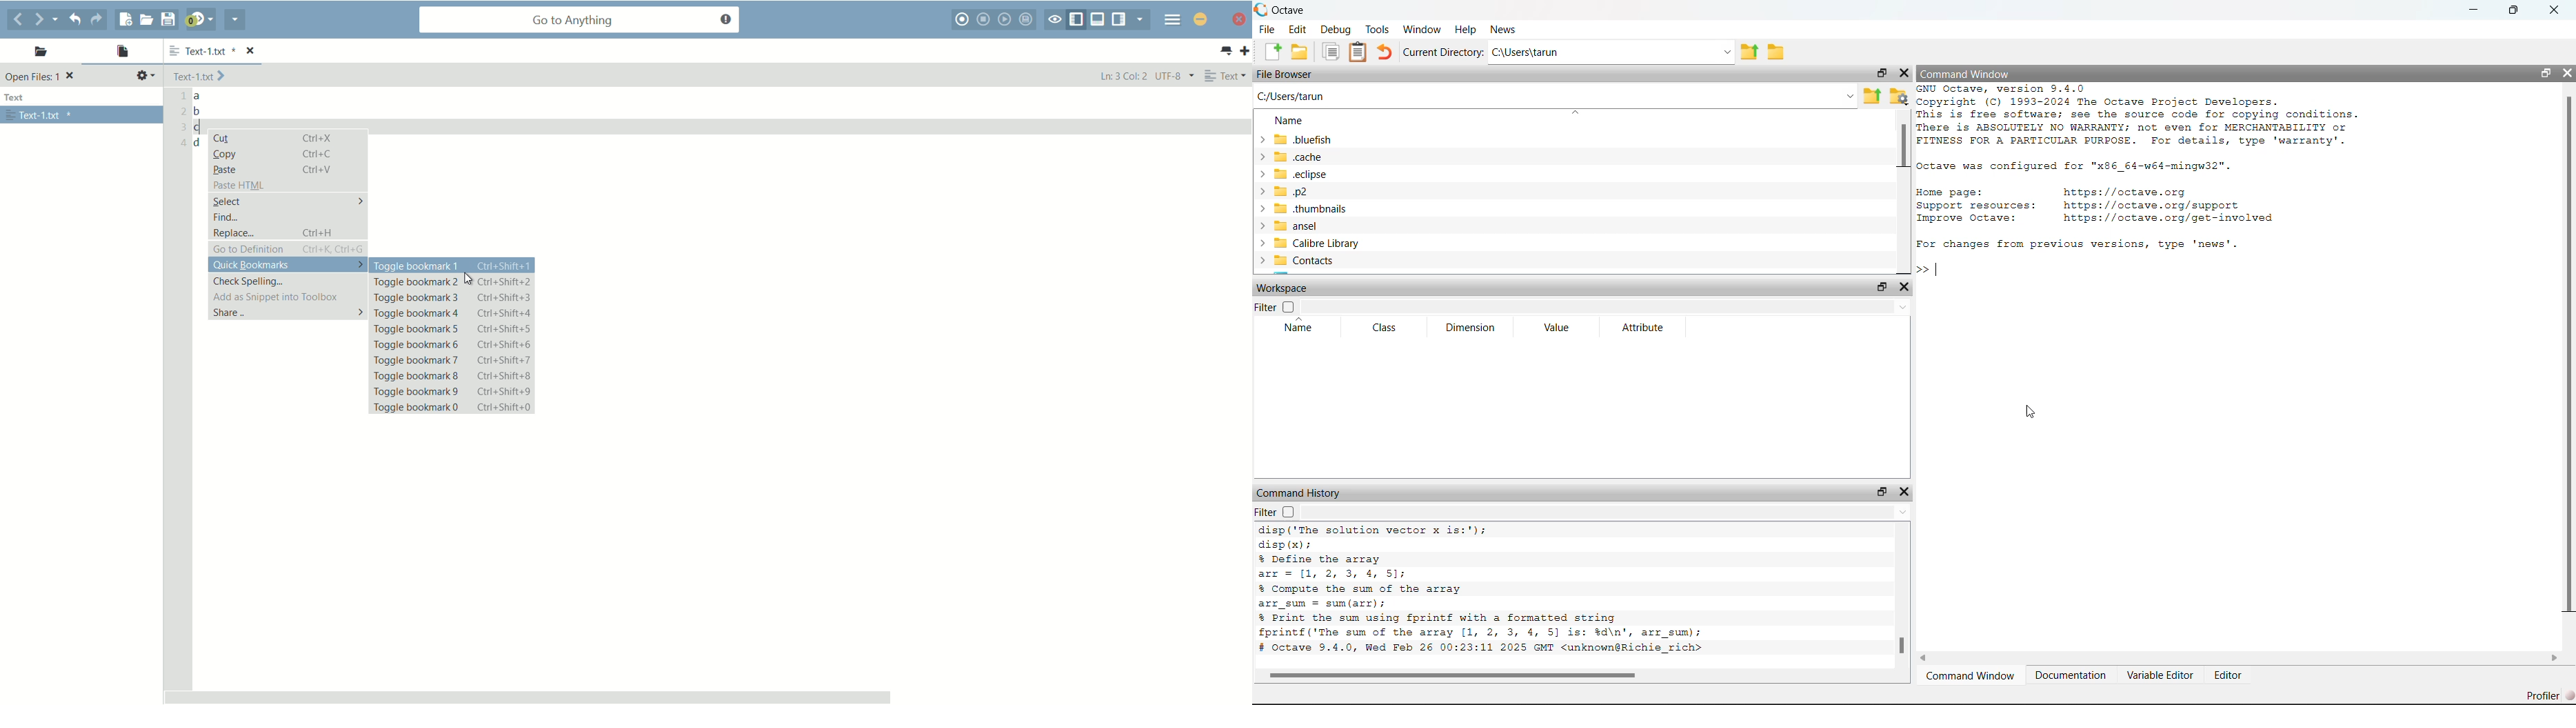 The image size is (2576, 728). What do you see at coordinates (1423, 28) in the screenshot?
I see `‘Window` at bounding box center [1423, 28].